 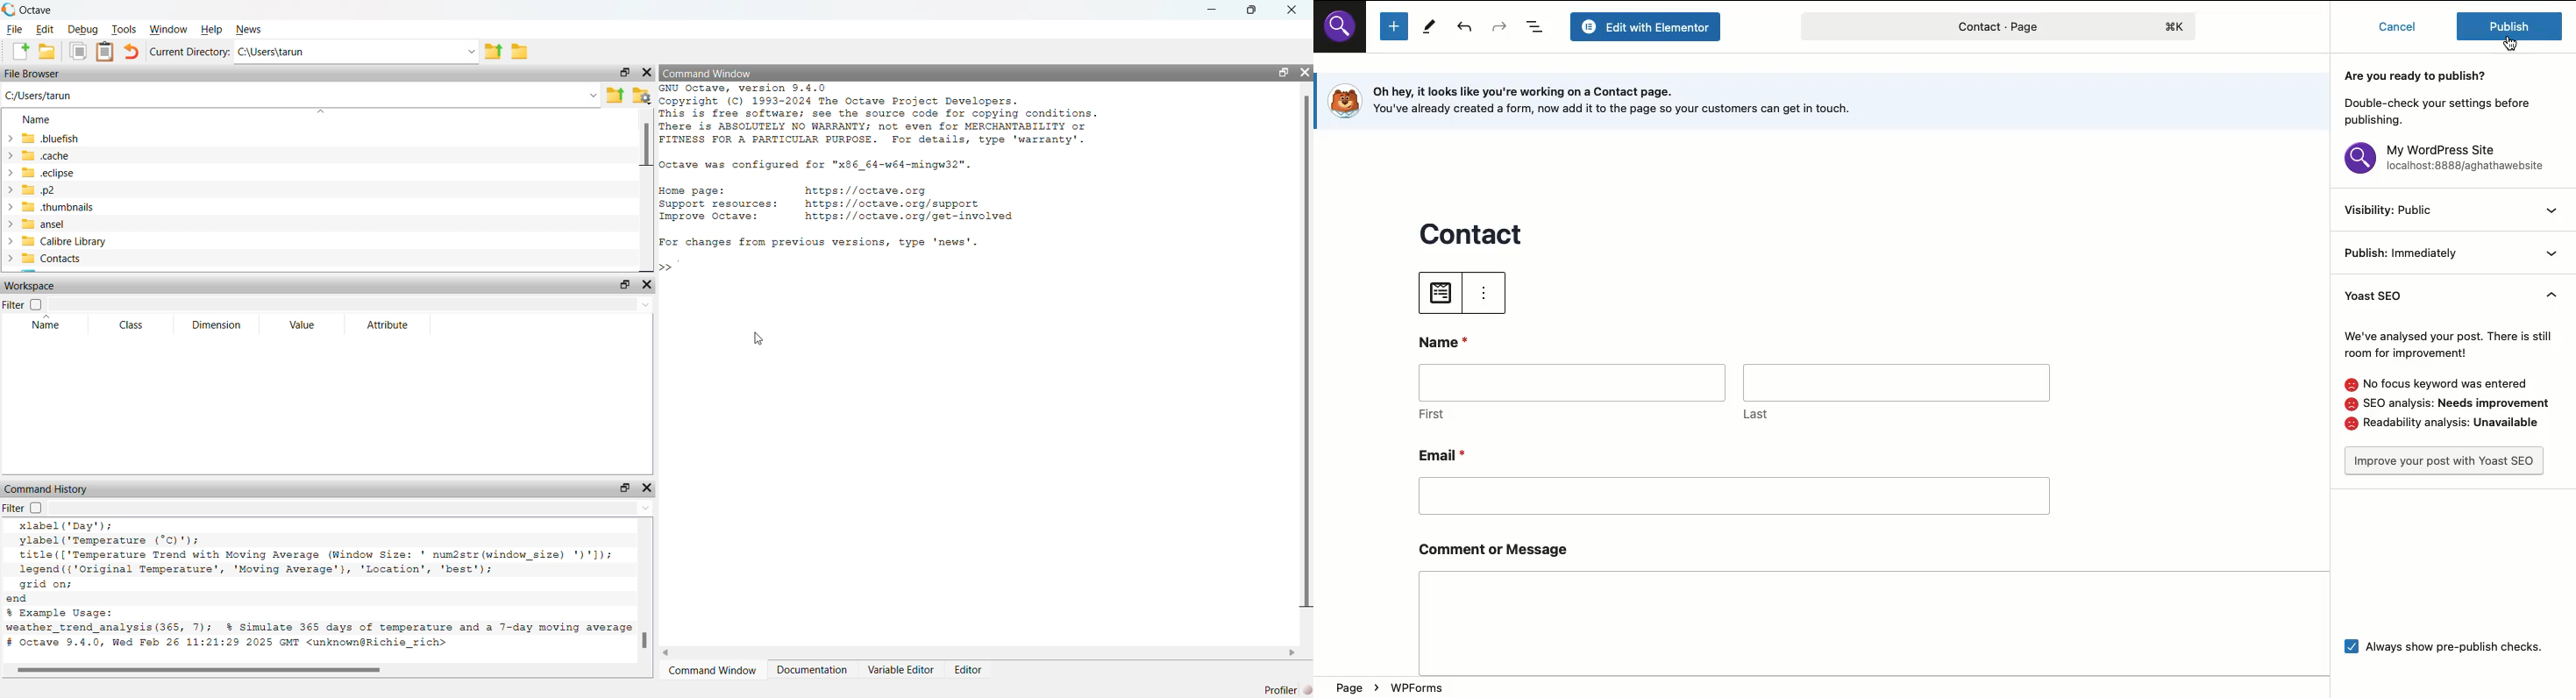 I want to click on search, so click(x=1345, y=33).